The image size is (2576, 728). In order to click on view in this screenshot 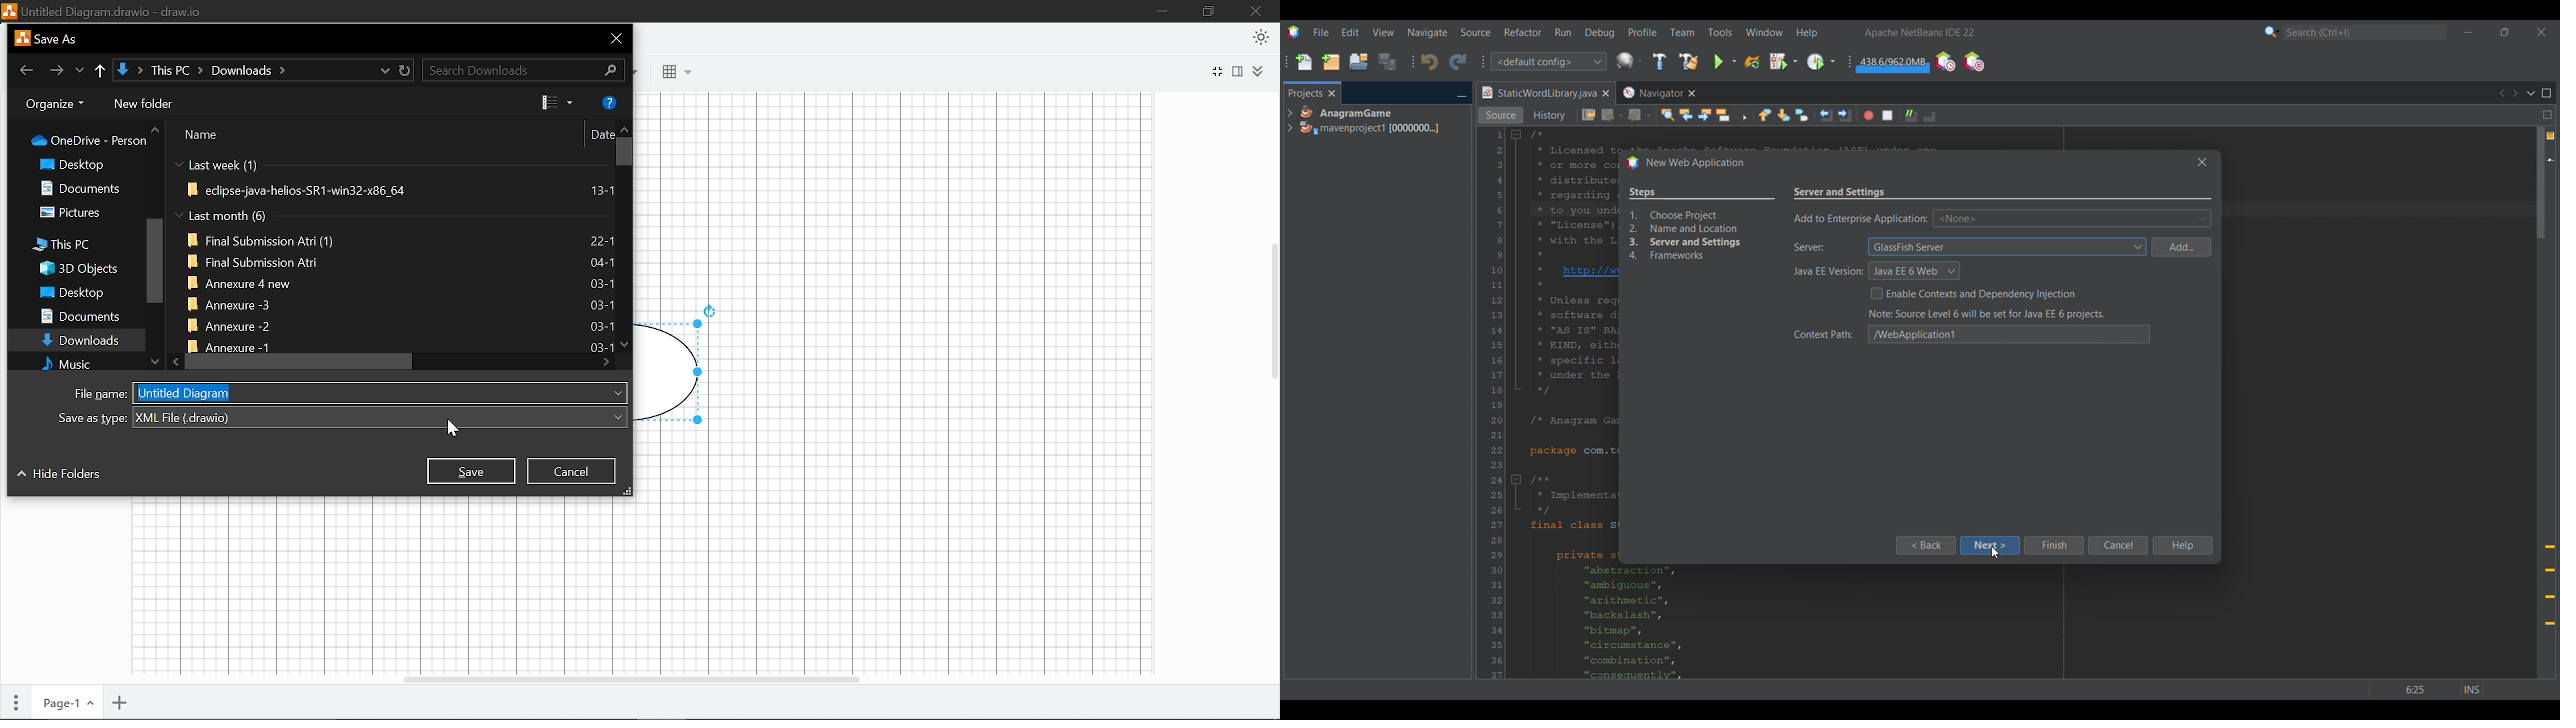, I will do `click(558, 102)`.